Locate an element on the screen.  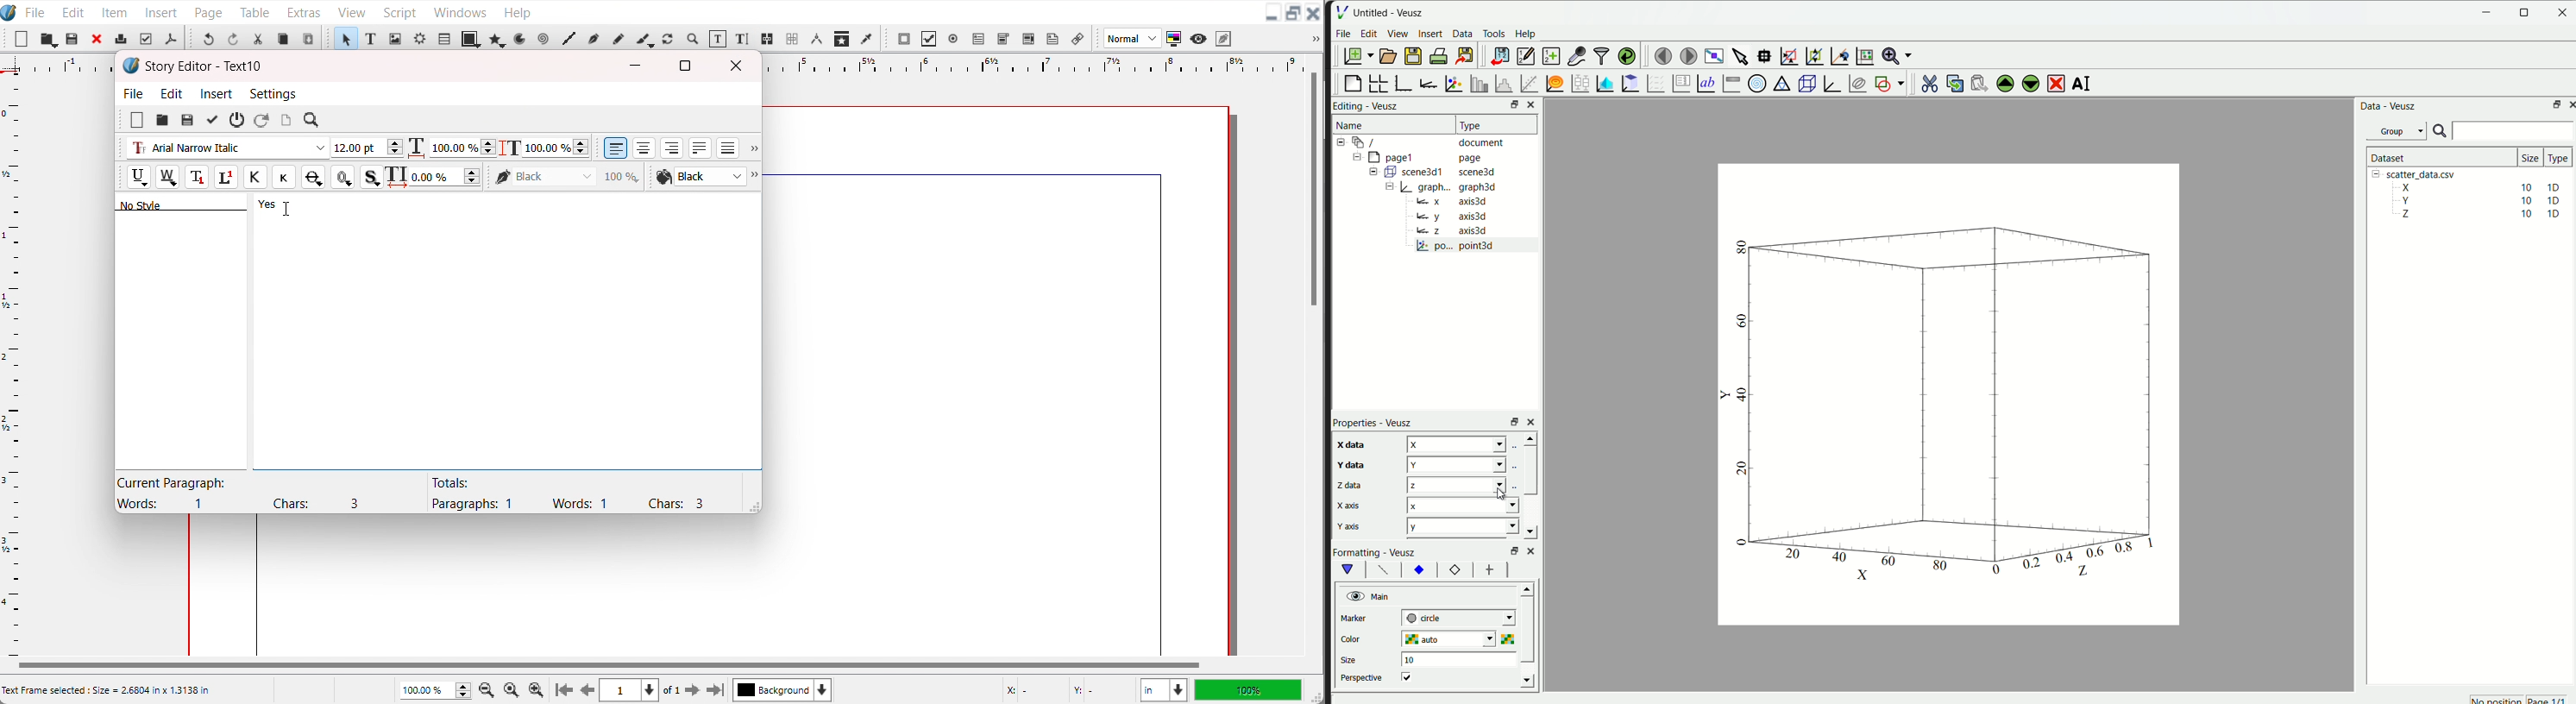
PDF text field is located at coordinates (977, 40).